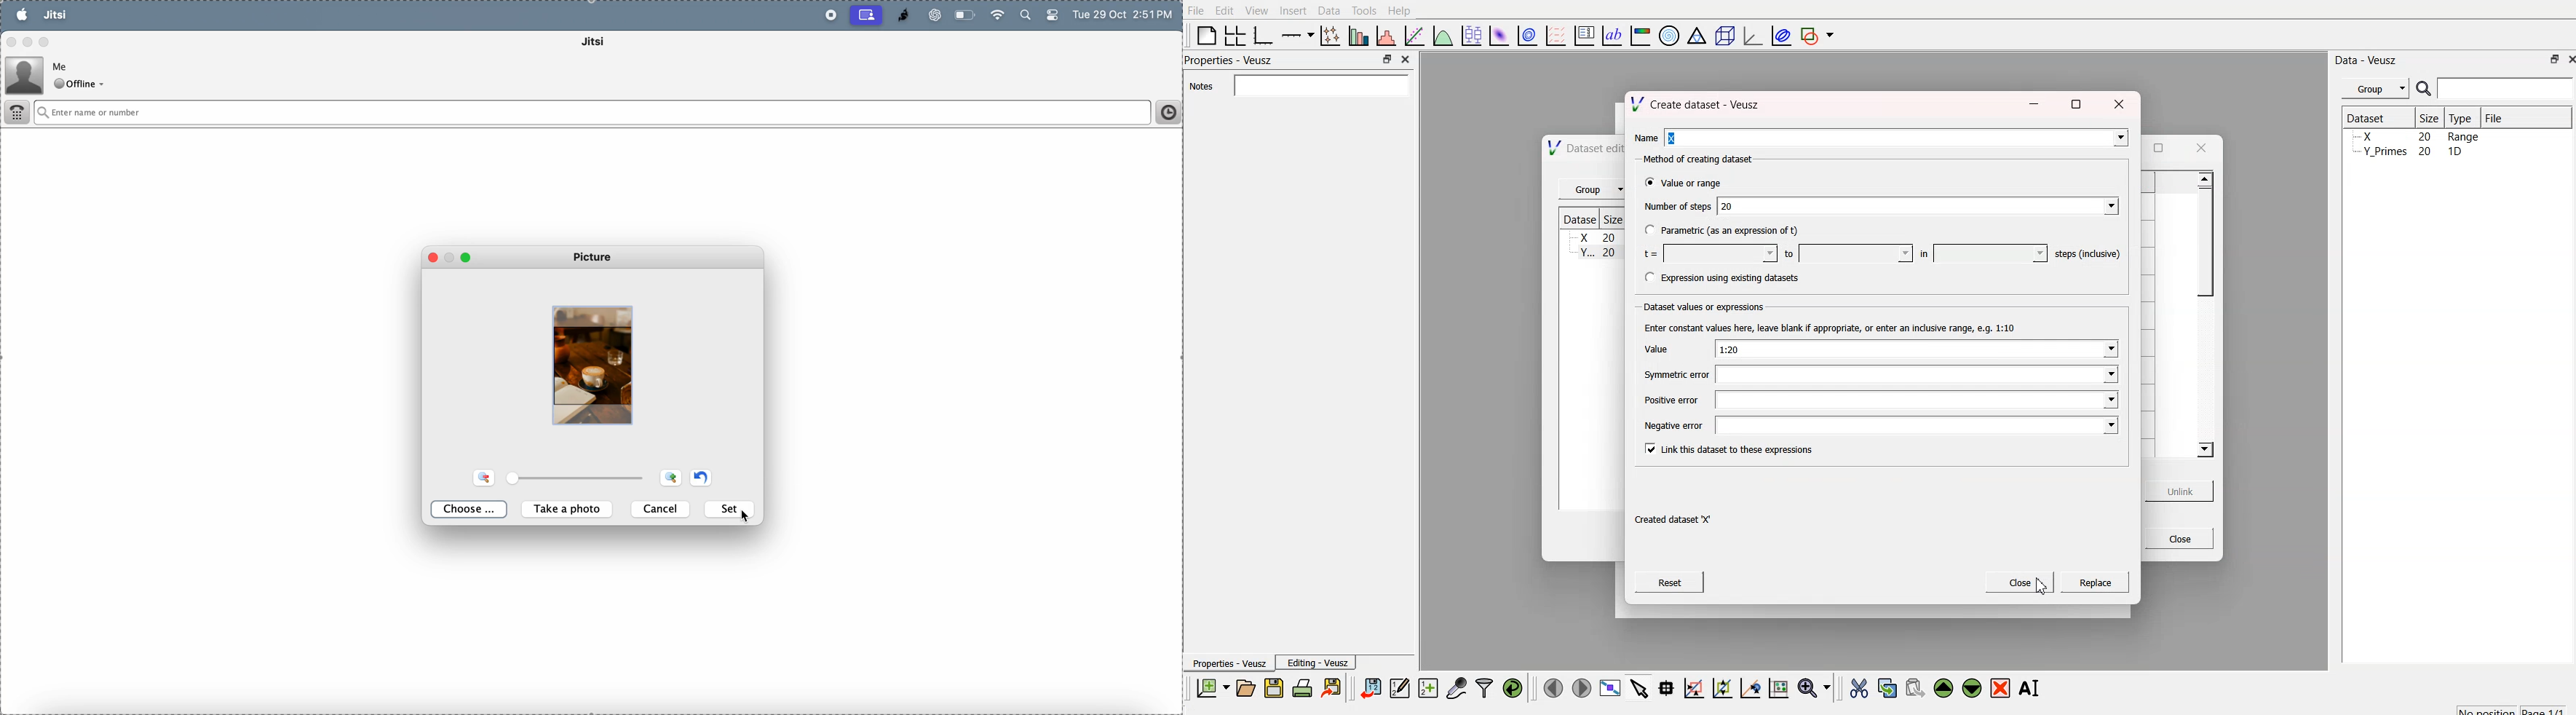  I want to click on read datapoint on graph, so click(1665, 688).